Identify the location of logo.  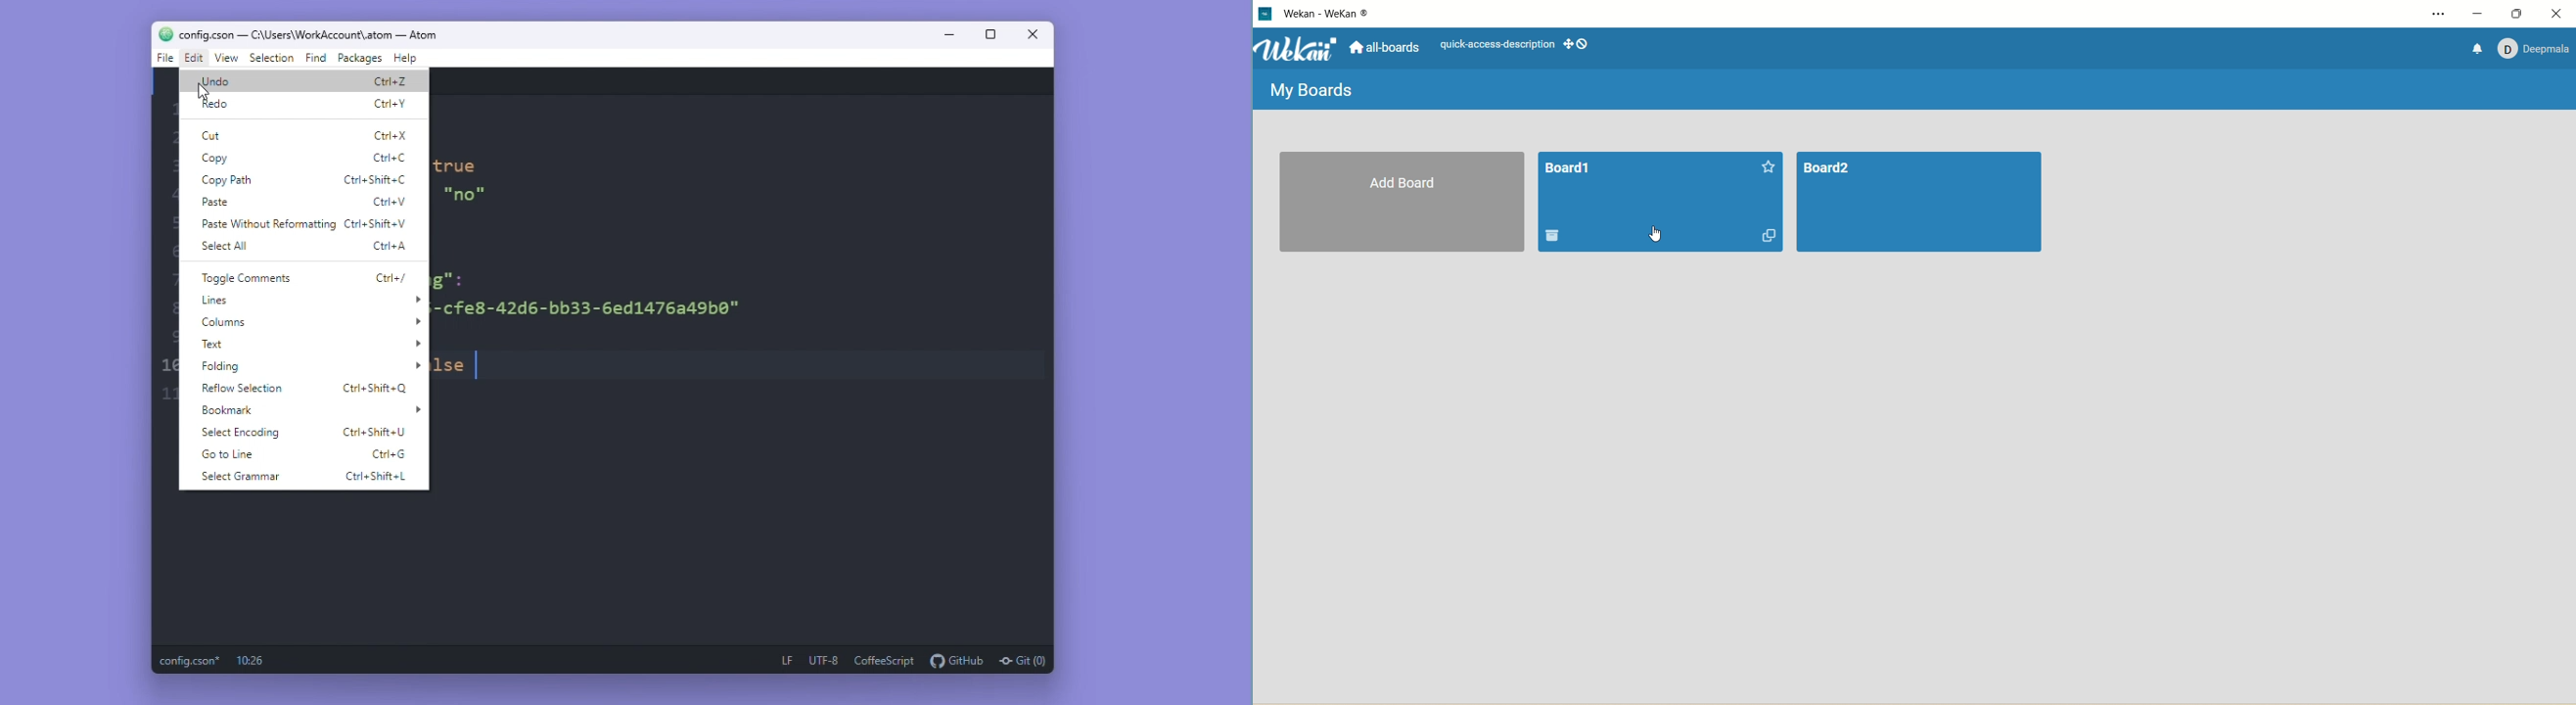
(1264, 14).